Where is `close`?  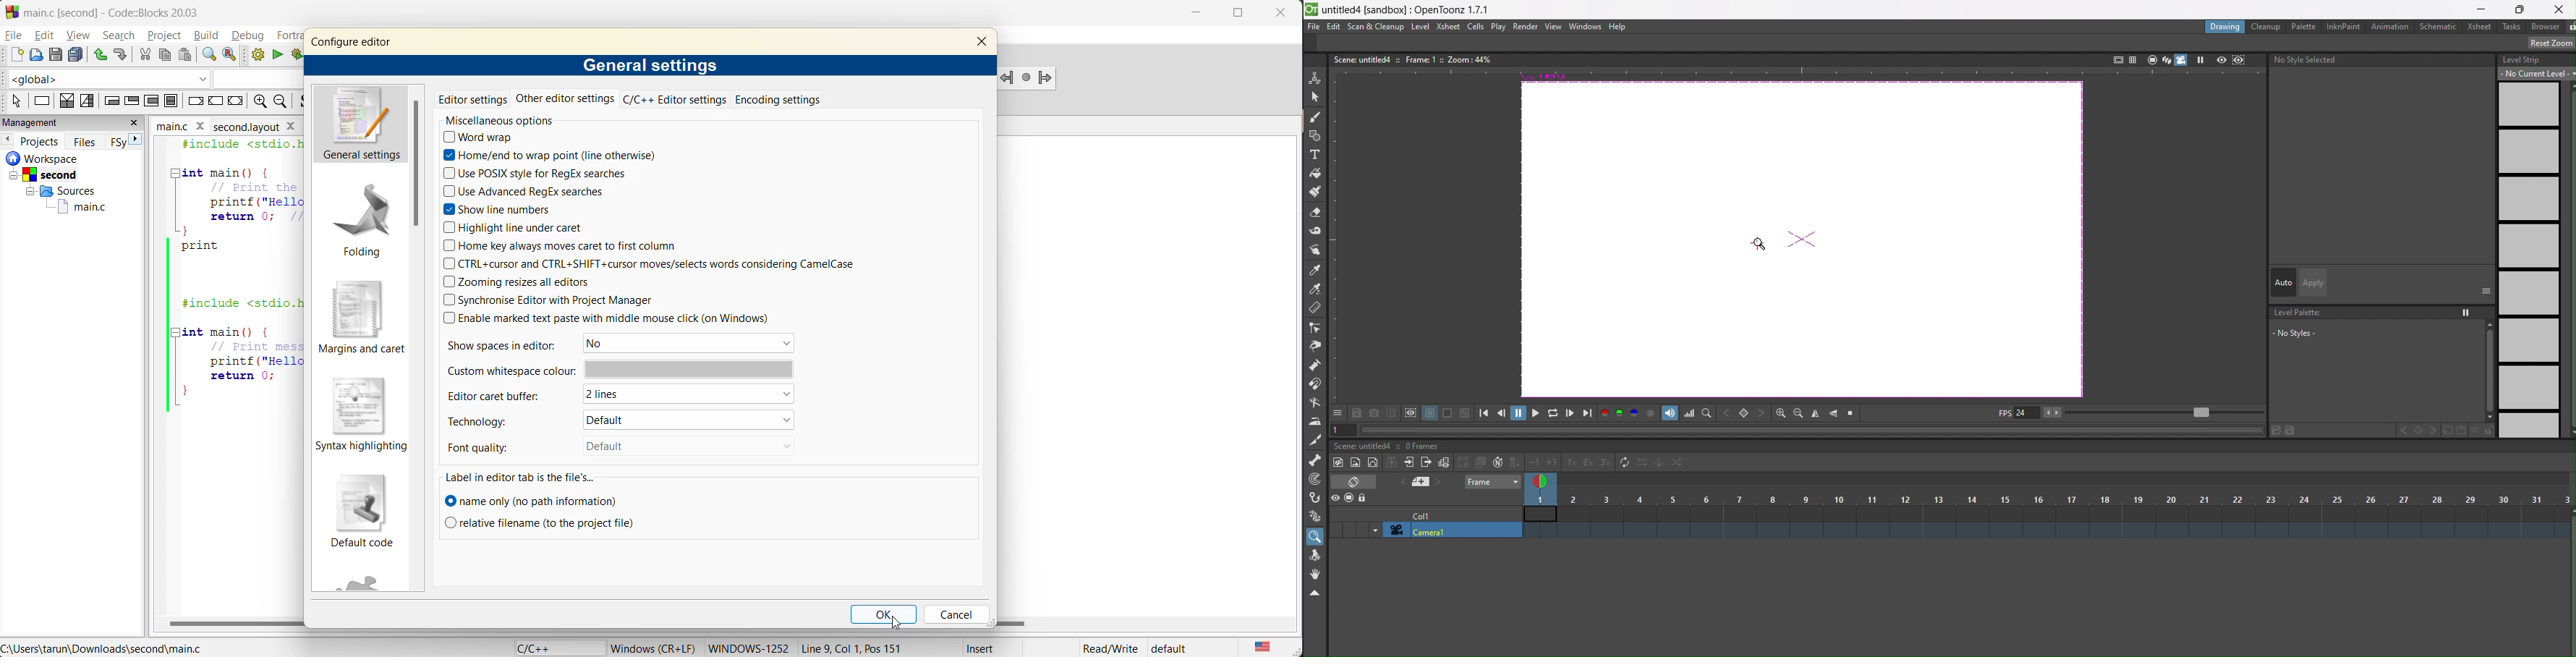
close is located at coordinates (294, 128).